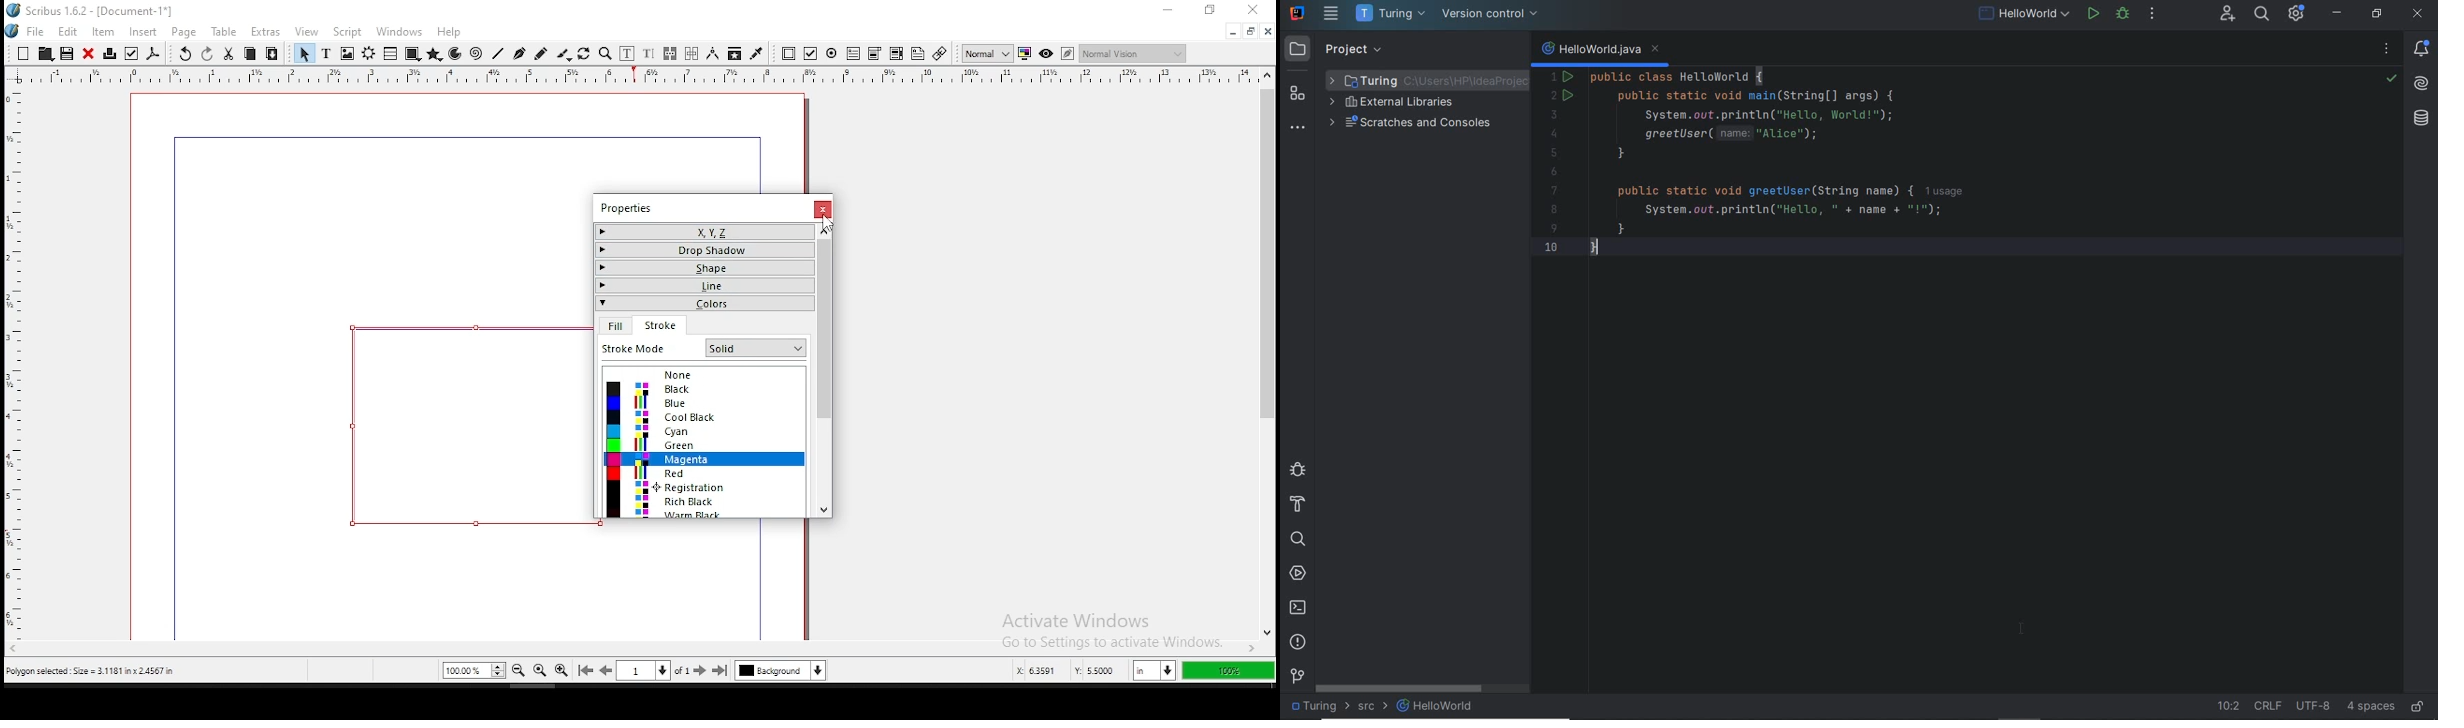 Image resolution: width=2464 pixels, height=728 pixels. What do you see at coordinates (896, 54) in the screenshot?
I see `pdf combo box` at bounding box center [896, 54].